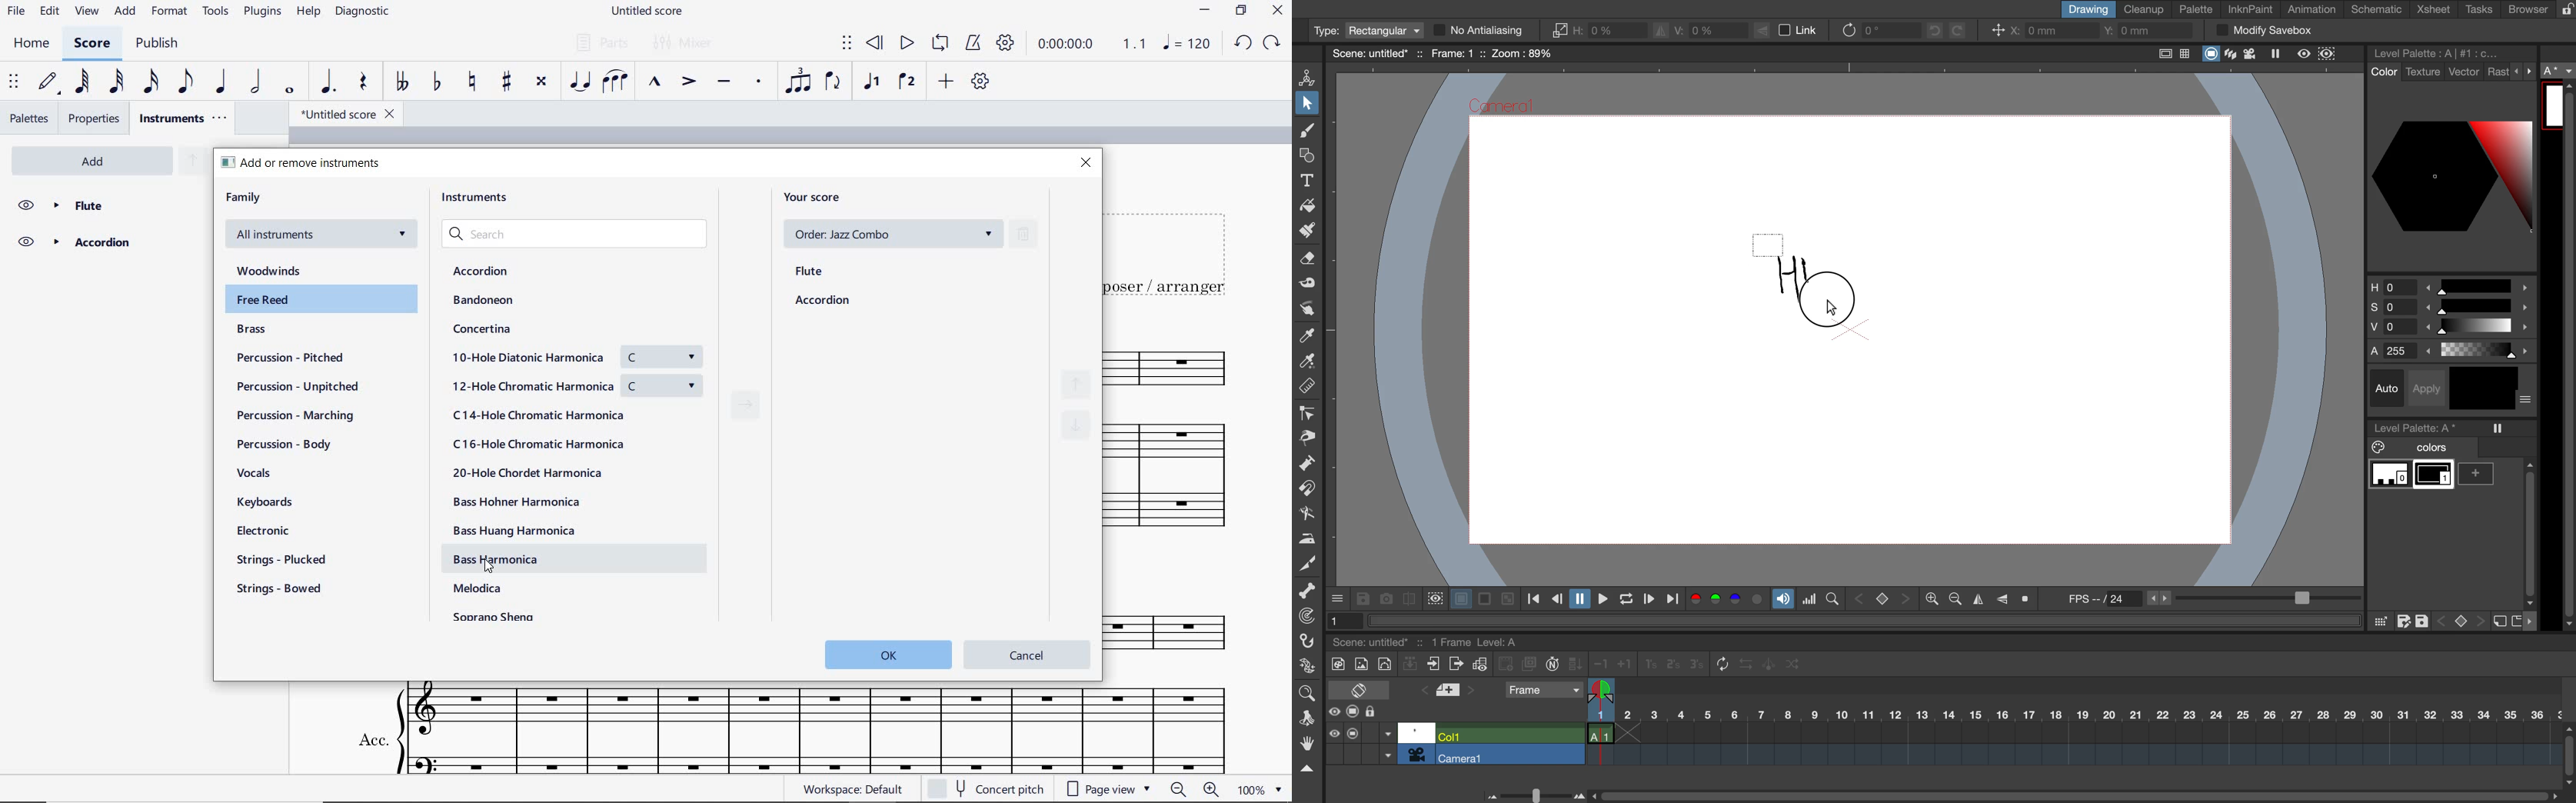 This screenshot has width=2576, height=812. Describe the element at coordinates (944, 82) in the screenshot. I see `add` at that location.